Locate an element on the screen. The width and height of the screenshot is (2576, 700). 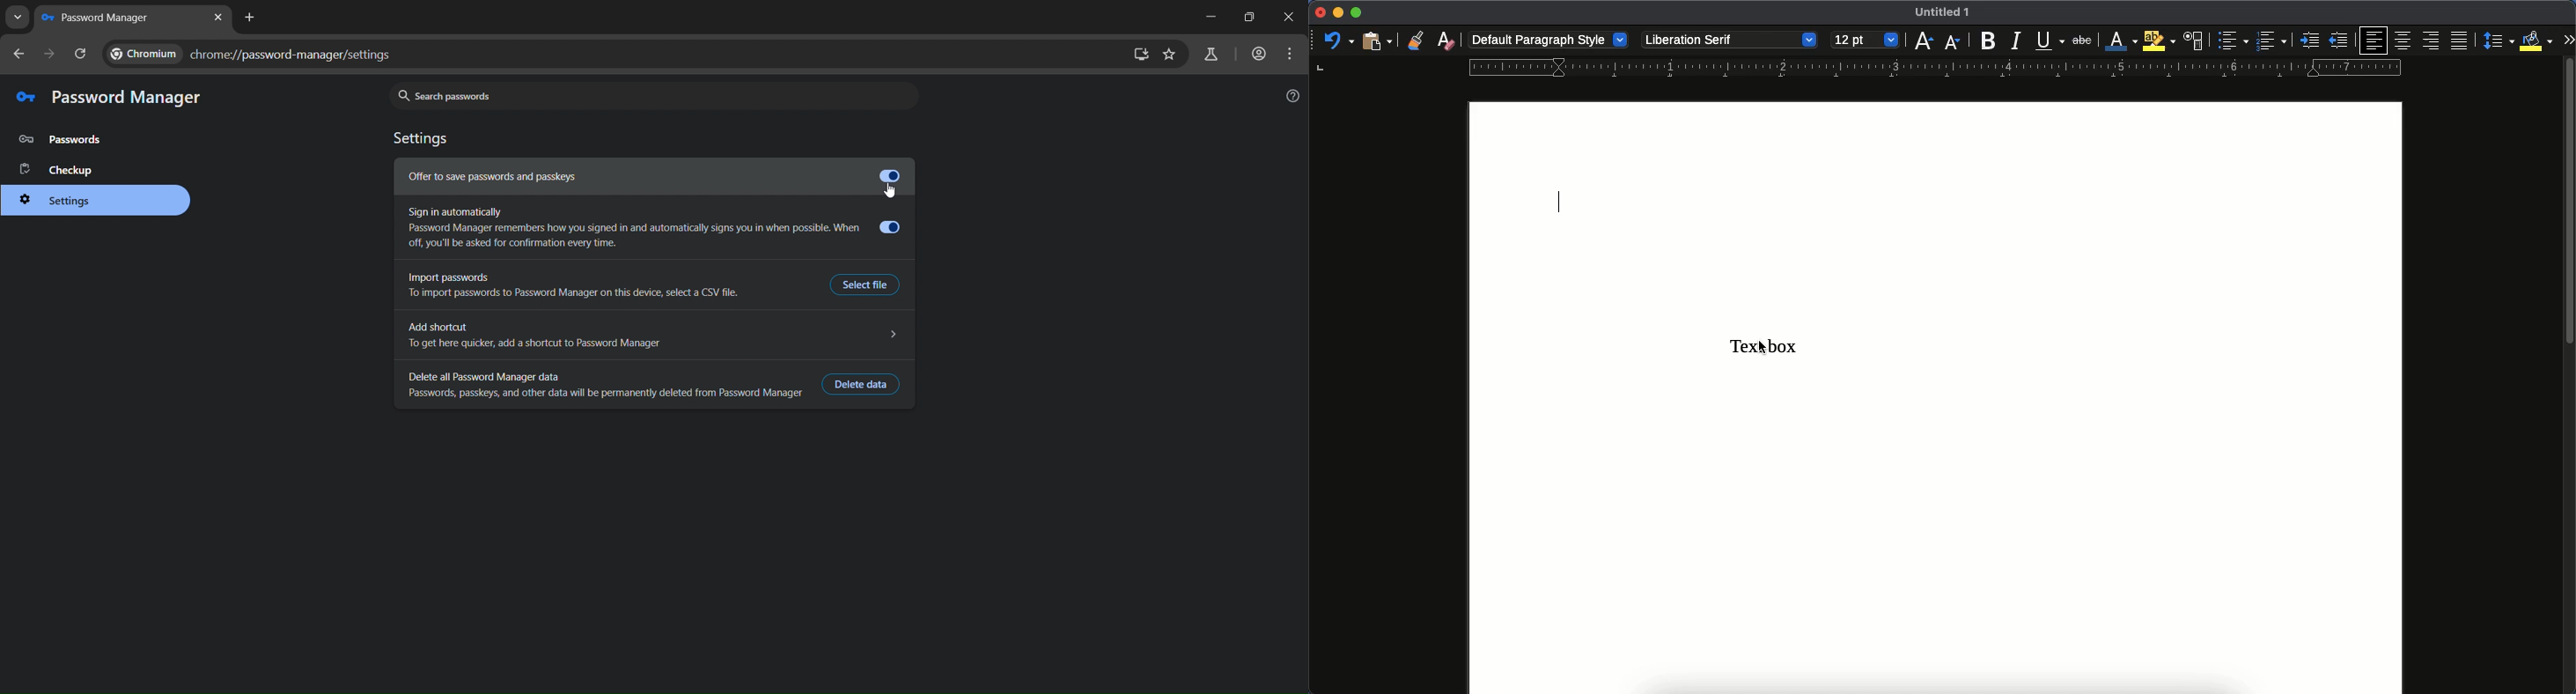
reload page is located at coordinates (82, 55).